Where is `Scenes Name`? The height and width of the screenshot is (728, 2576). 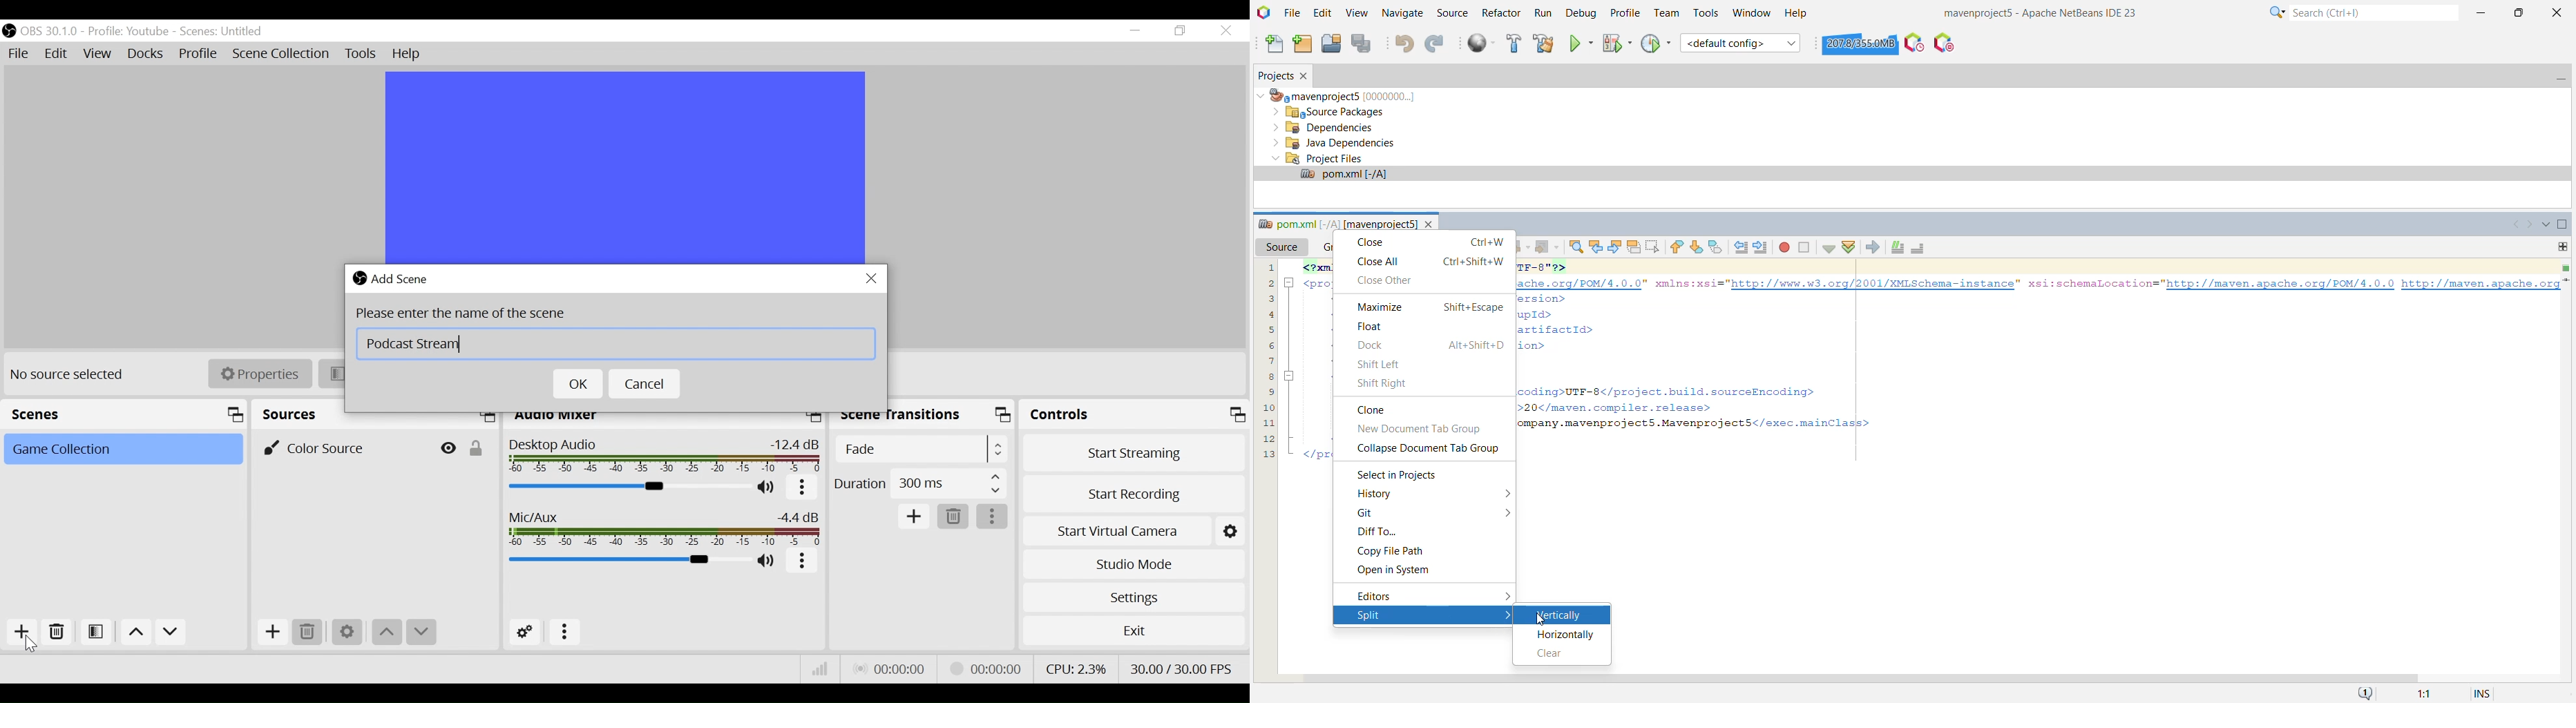 Scenes Name is located at coordinates (225, 31).